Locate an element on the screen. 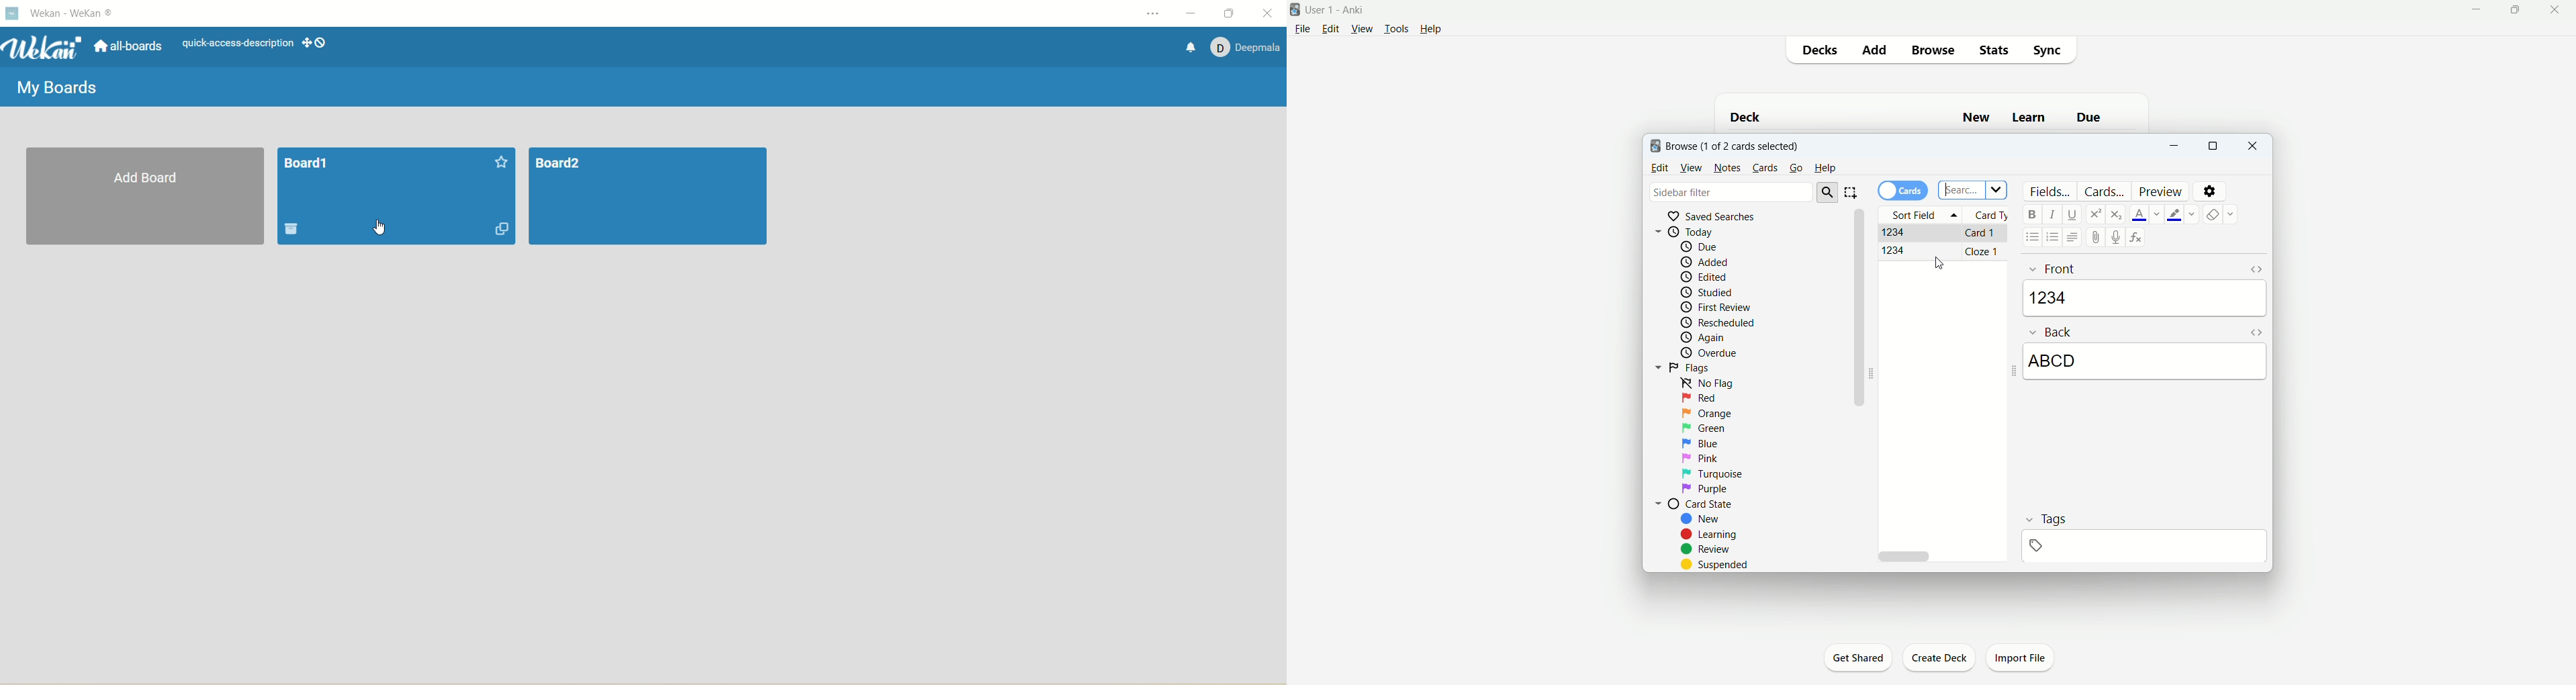  browse is located at coordinates (1736, 147).